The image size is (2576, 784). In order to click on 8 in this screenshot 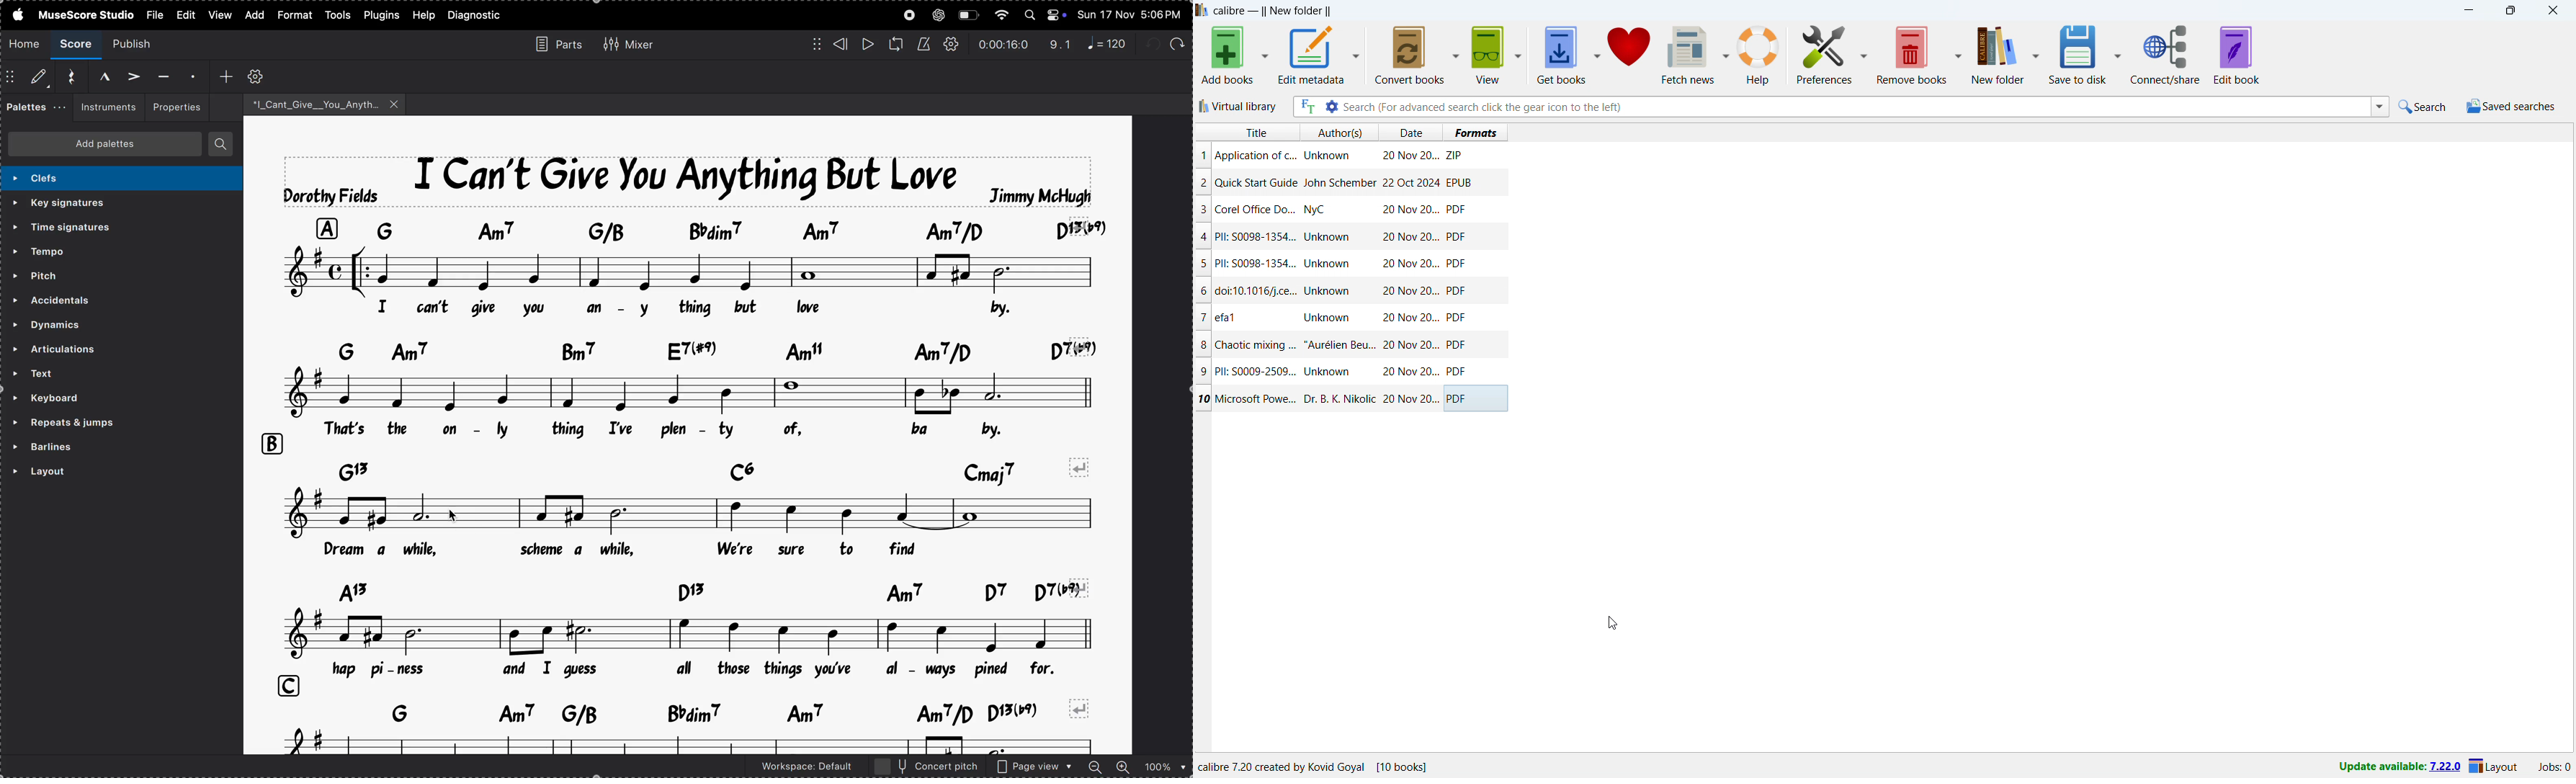, I will do `click(1203, 345)`.